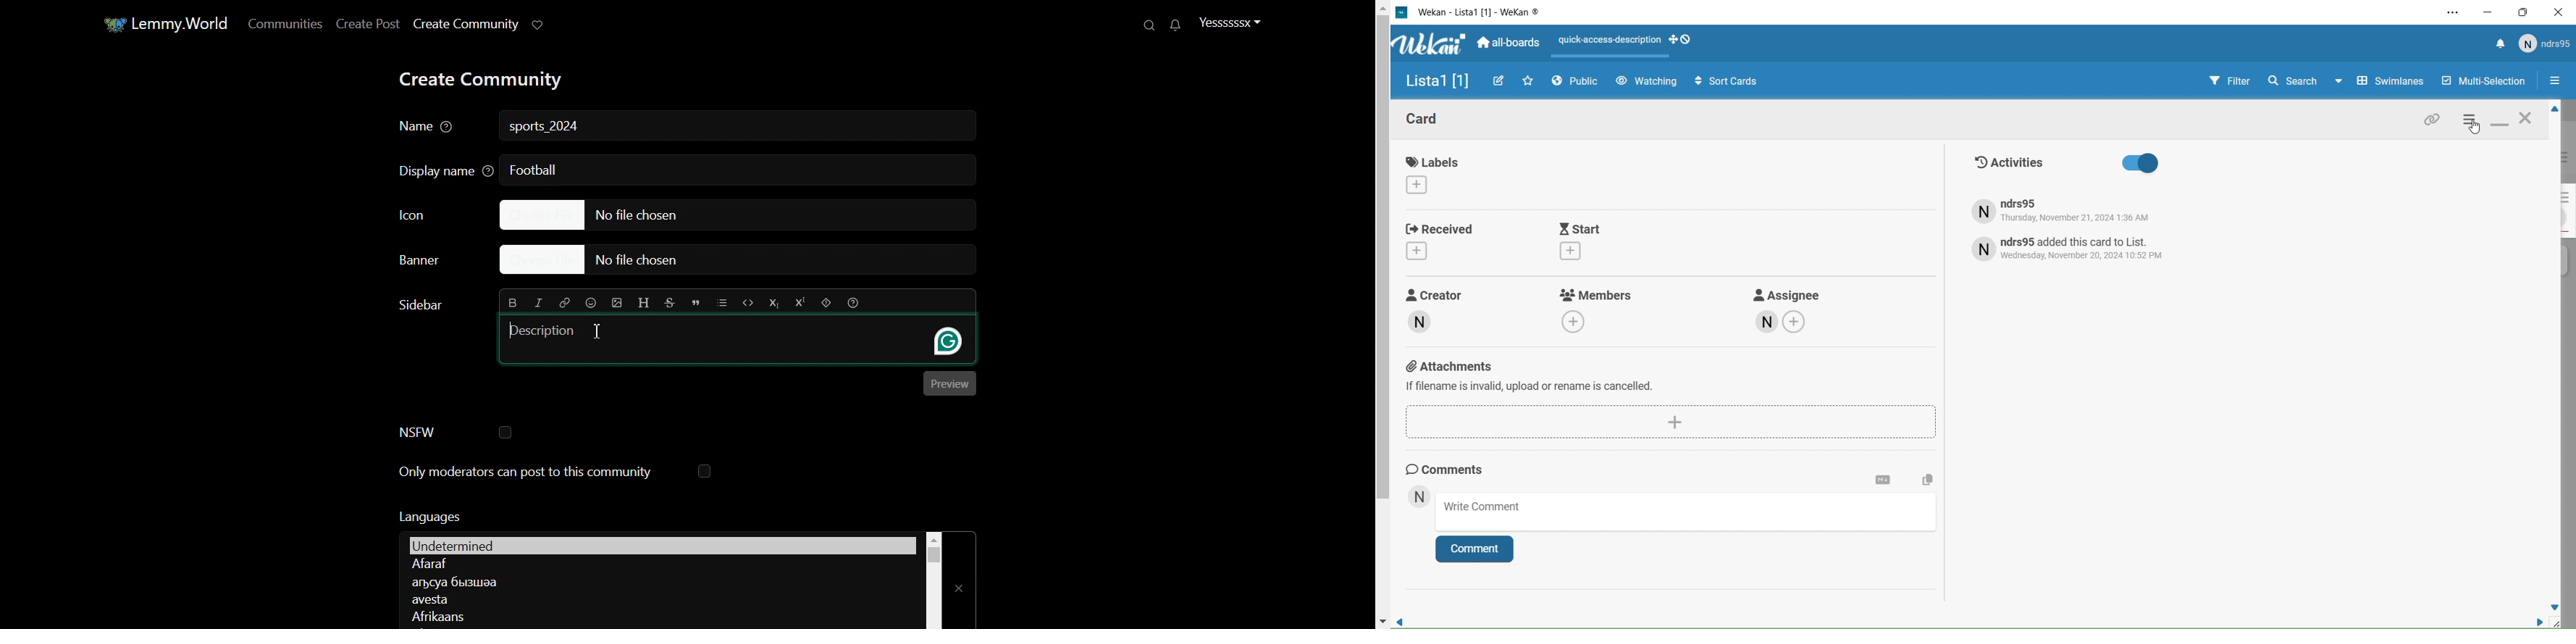 The width and height of the screenshot is (2576, 644). What do you see at coordinates (432, 262) in the screenshot?
I see `Choose Banner` at bounding box center [432, 262].